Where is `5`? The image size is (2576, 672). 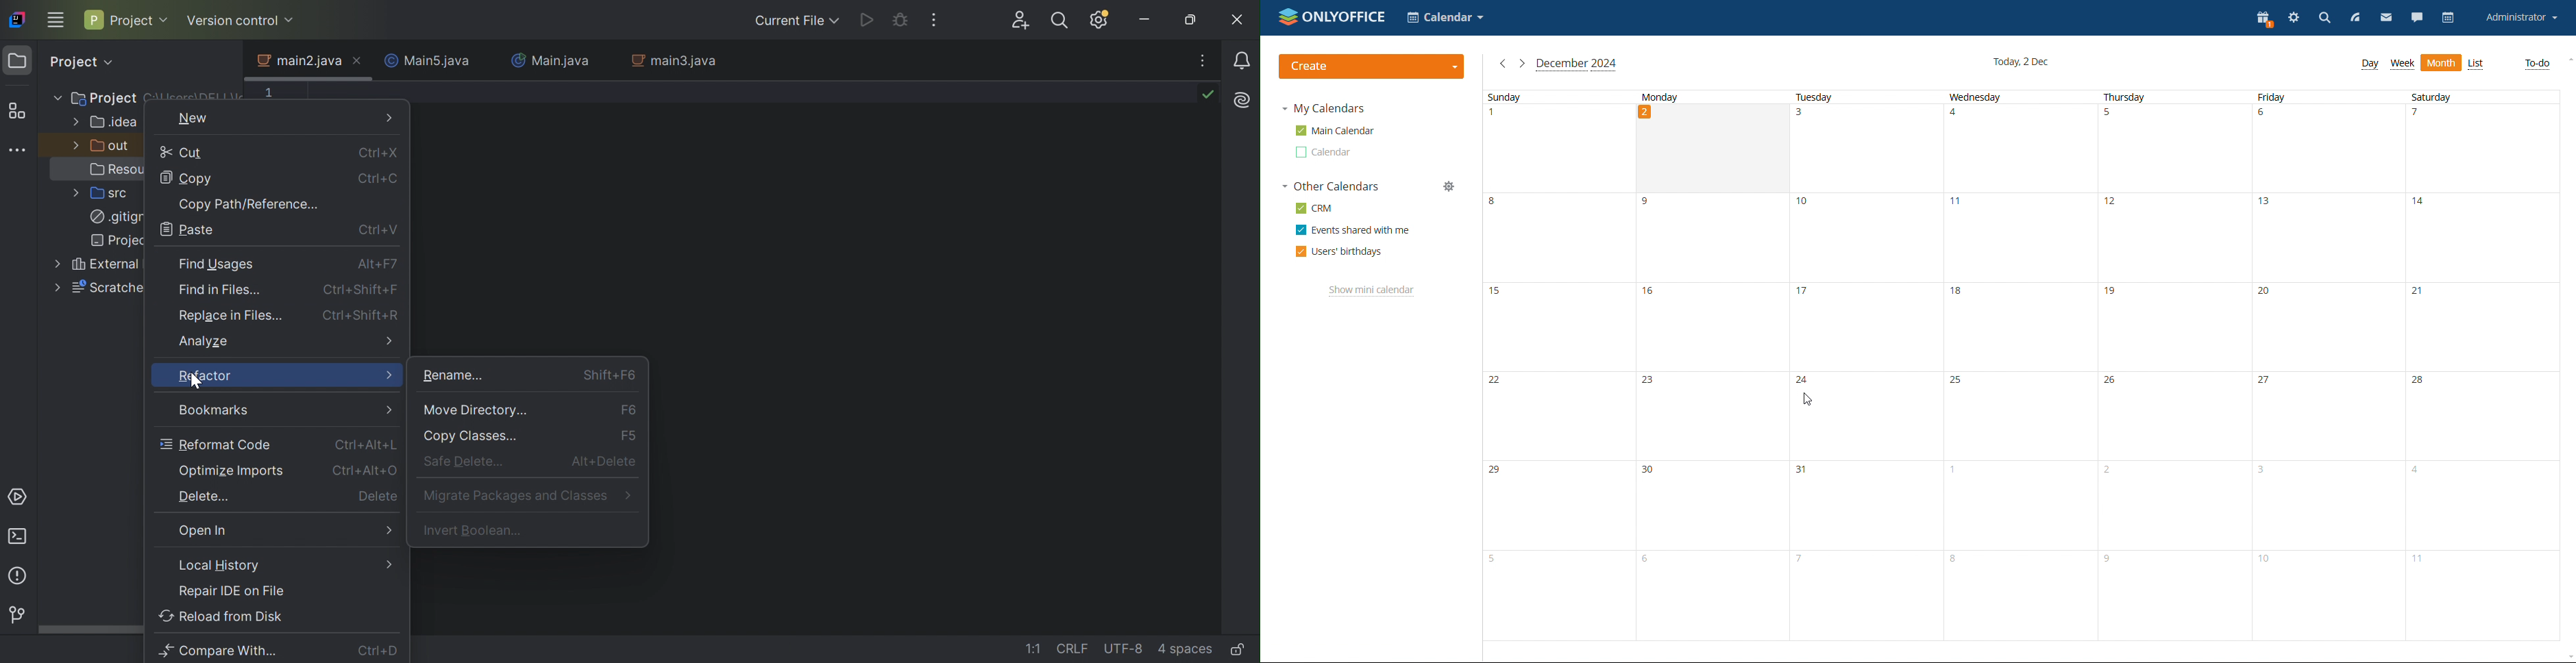
5 is located at coordinates (2109, 116).